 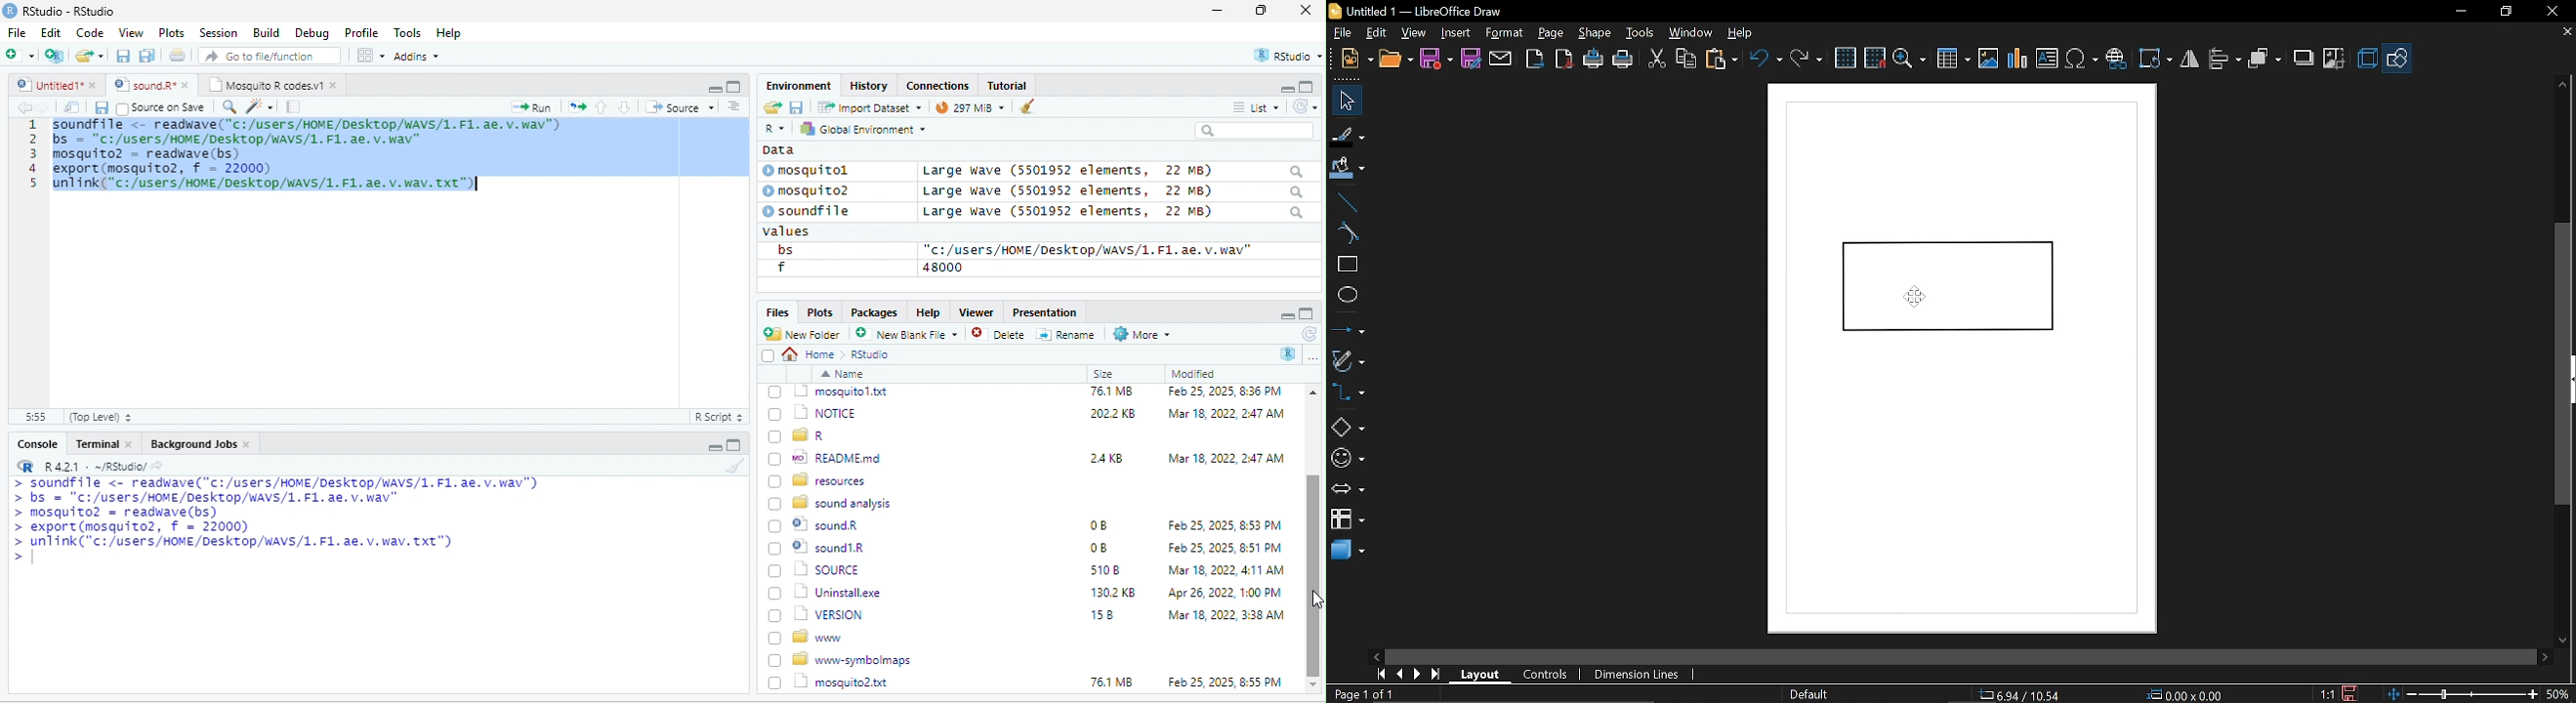 I want to click on Adonns , so click(x=417, y=59).